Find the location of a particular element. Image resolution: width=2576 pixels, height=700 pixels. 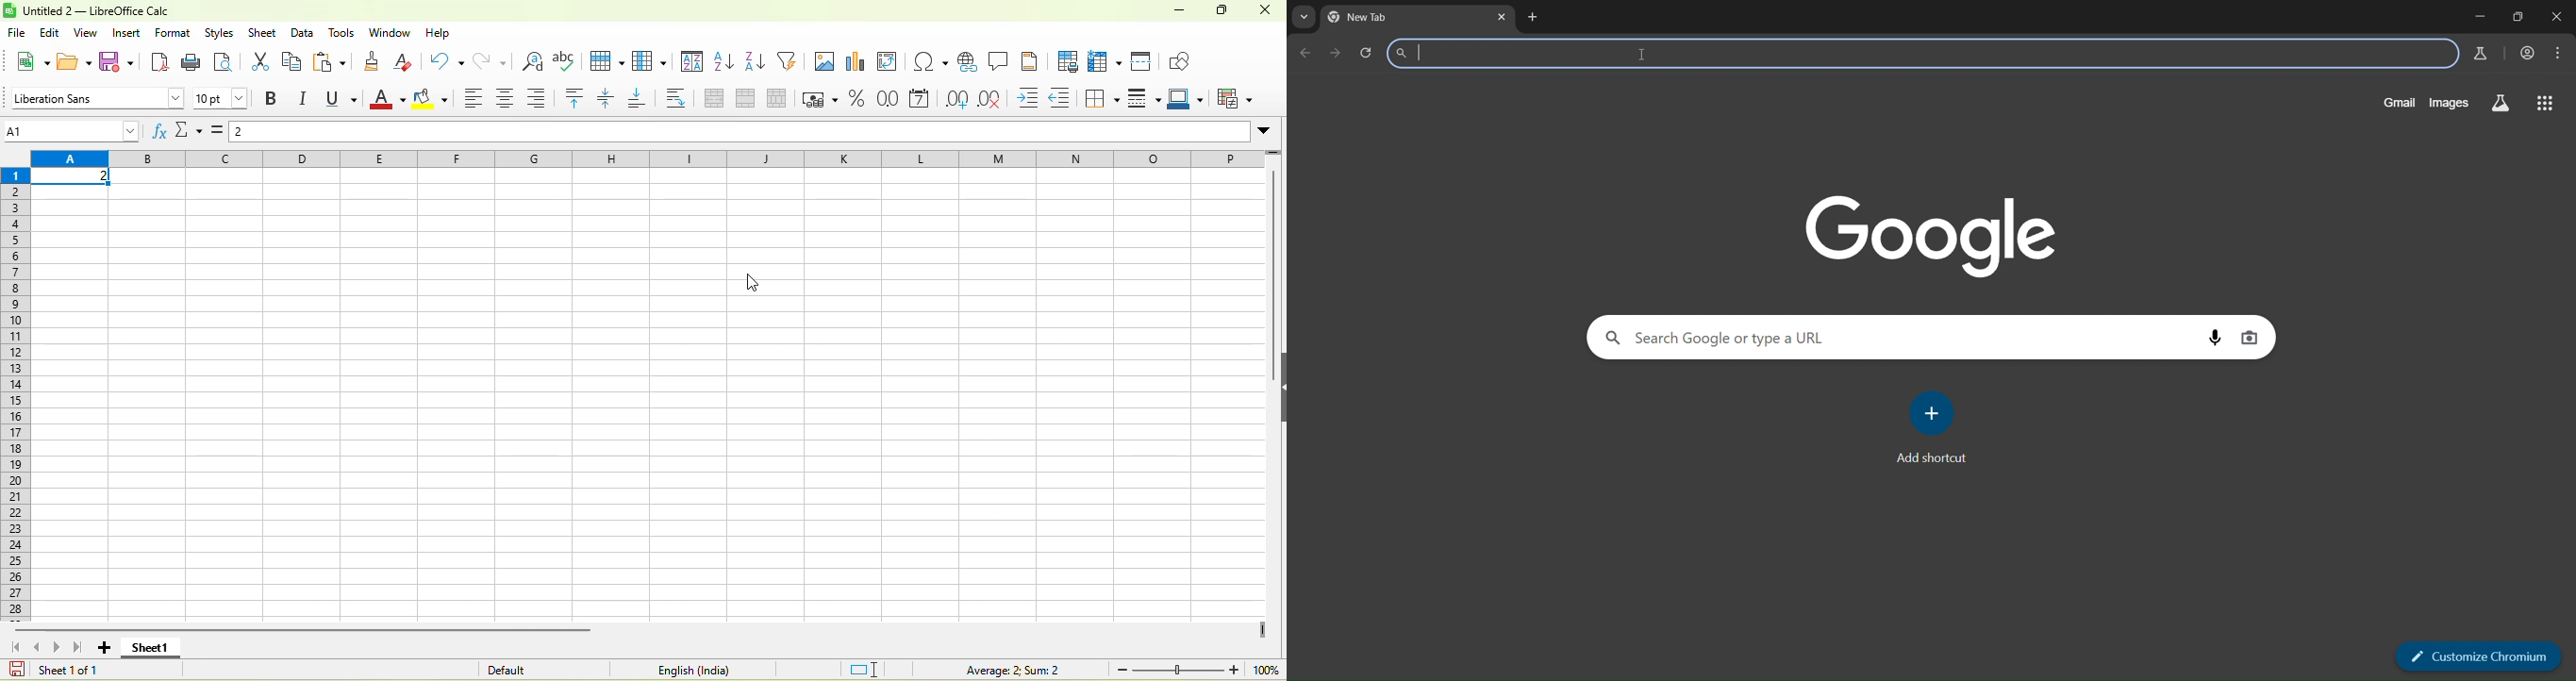

sort is located at coordinates (692, 64).